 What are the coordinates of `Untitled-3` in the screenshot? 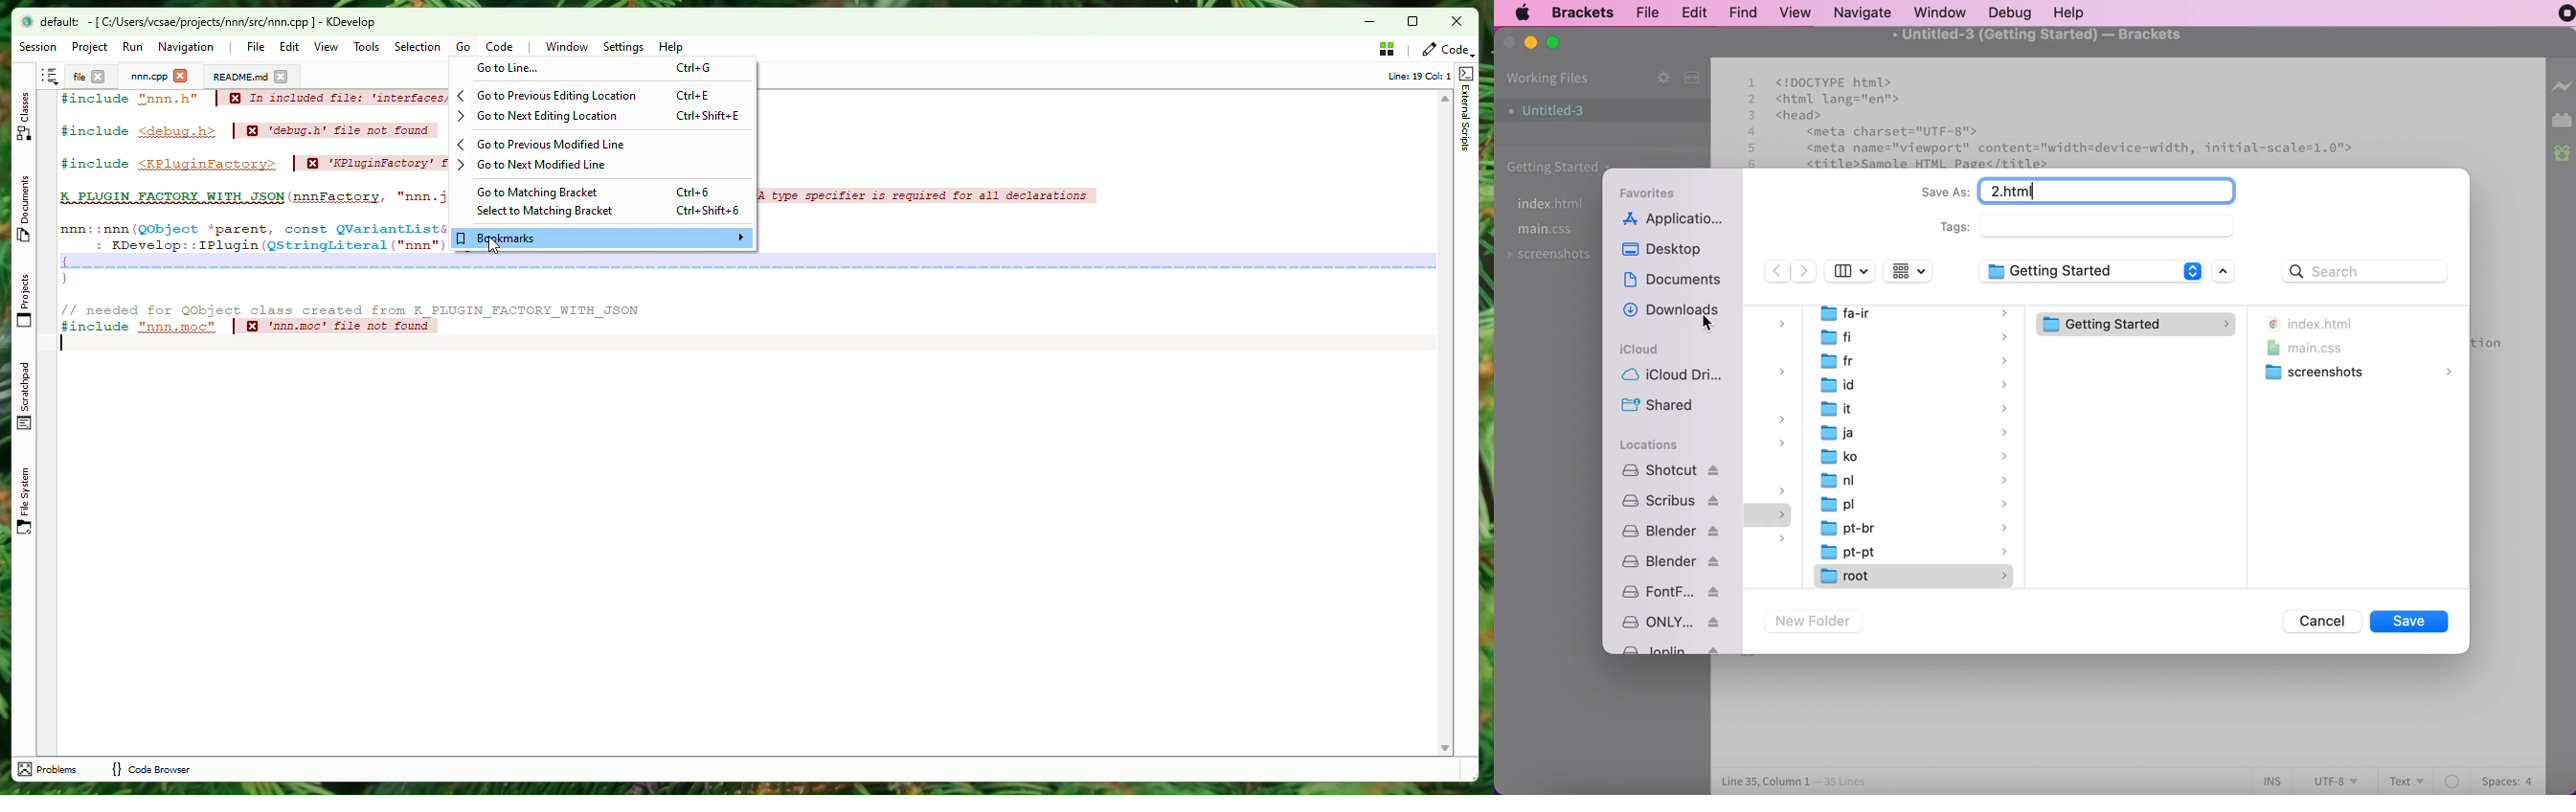 It's located at (2036, 190).